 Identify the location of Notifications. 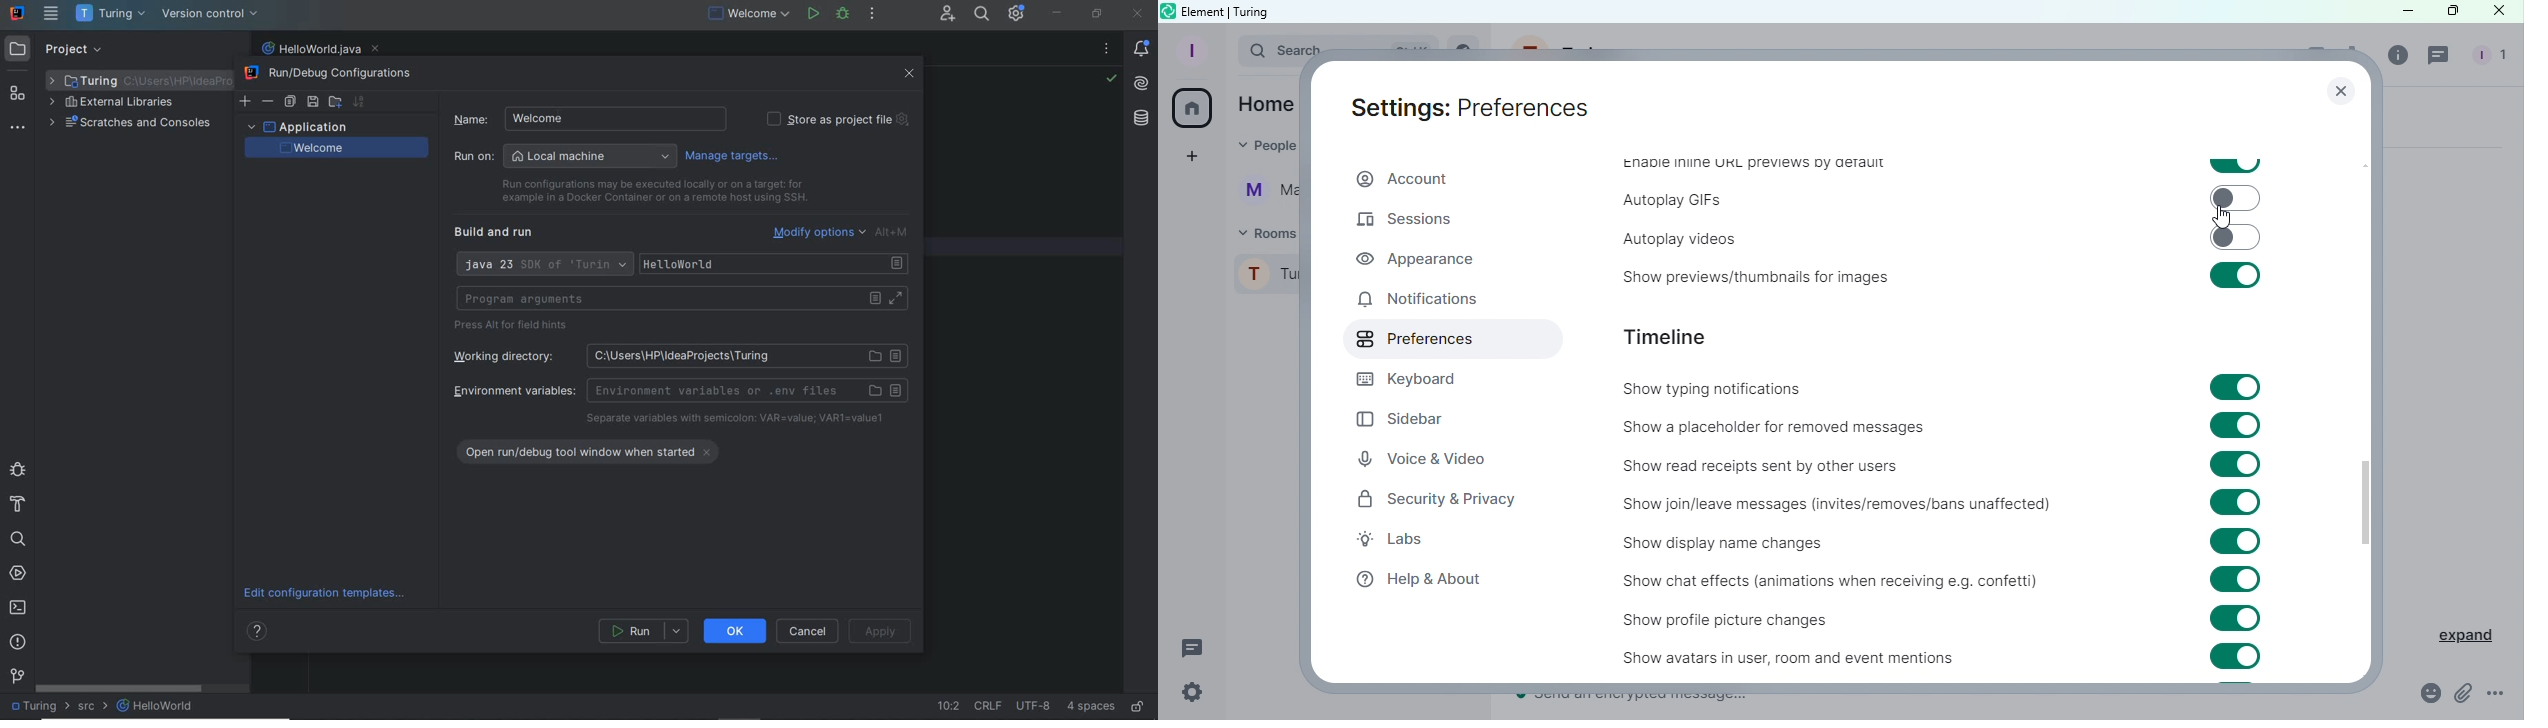
(1416, 299).